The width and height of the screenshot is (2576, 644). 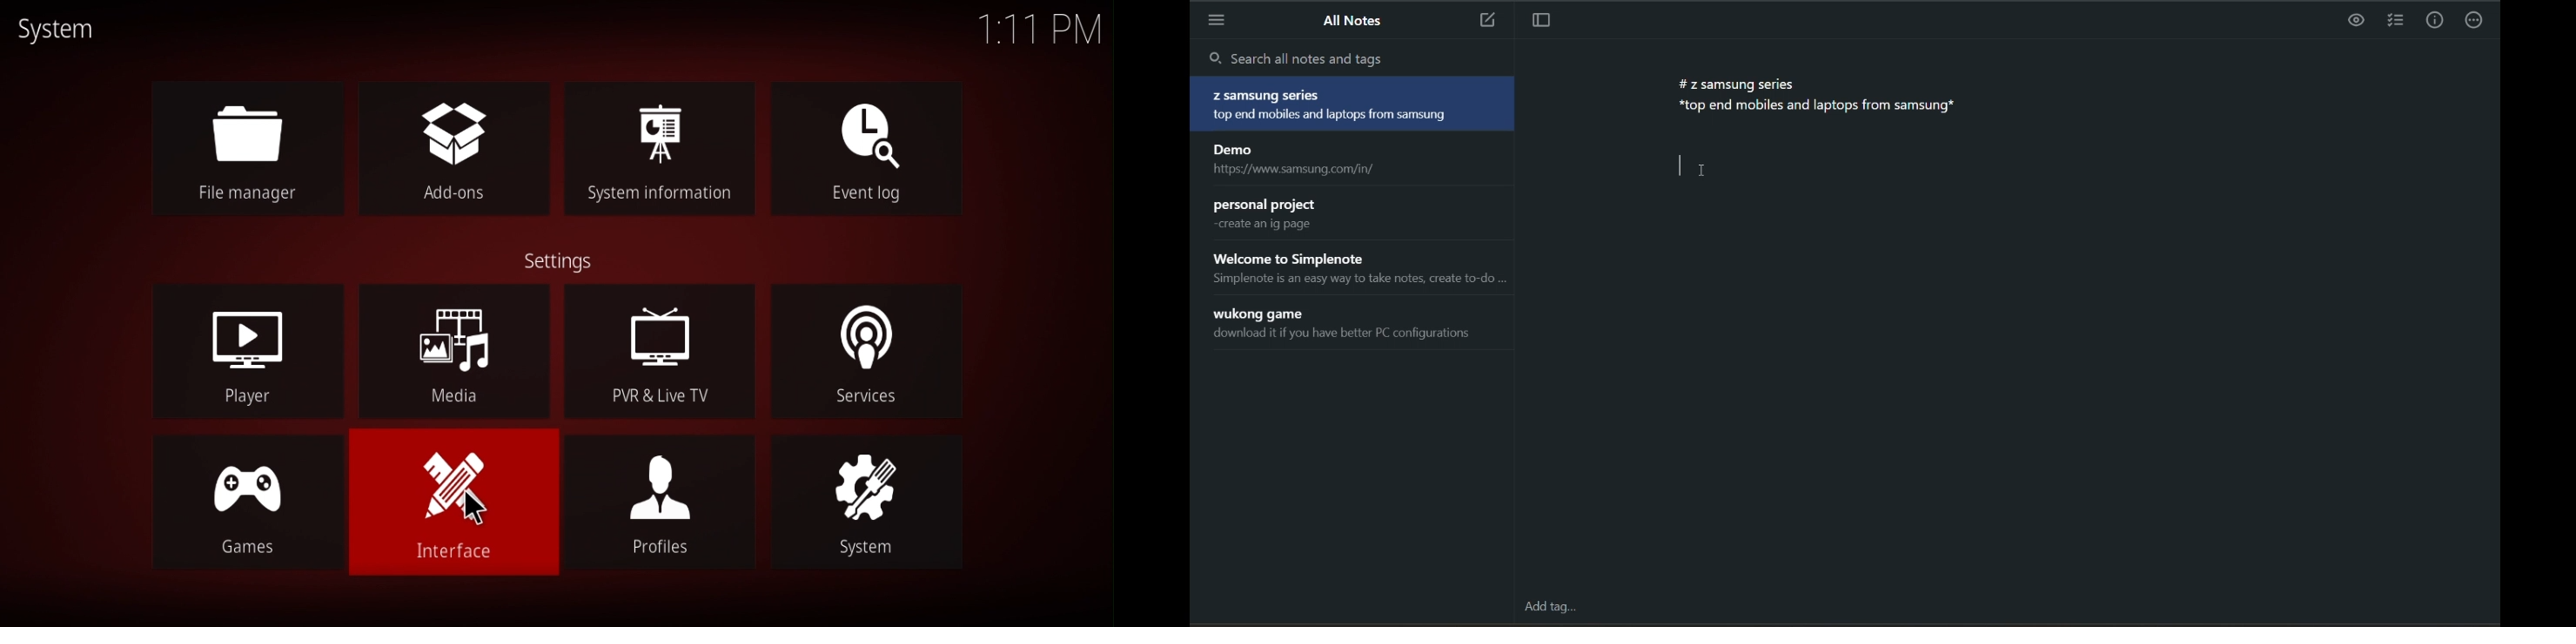 What do you see at coordinates (2435, 20) in the screenshot?
I see `info` at bounding box center [2435, 20].